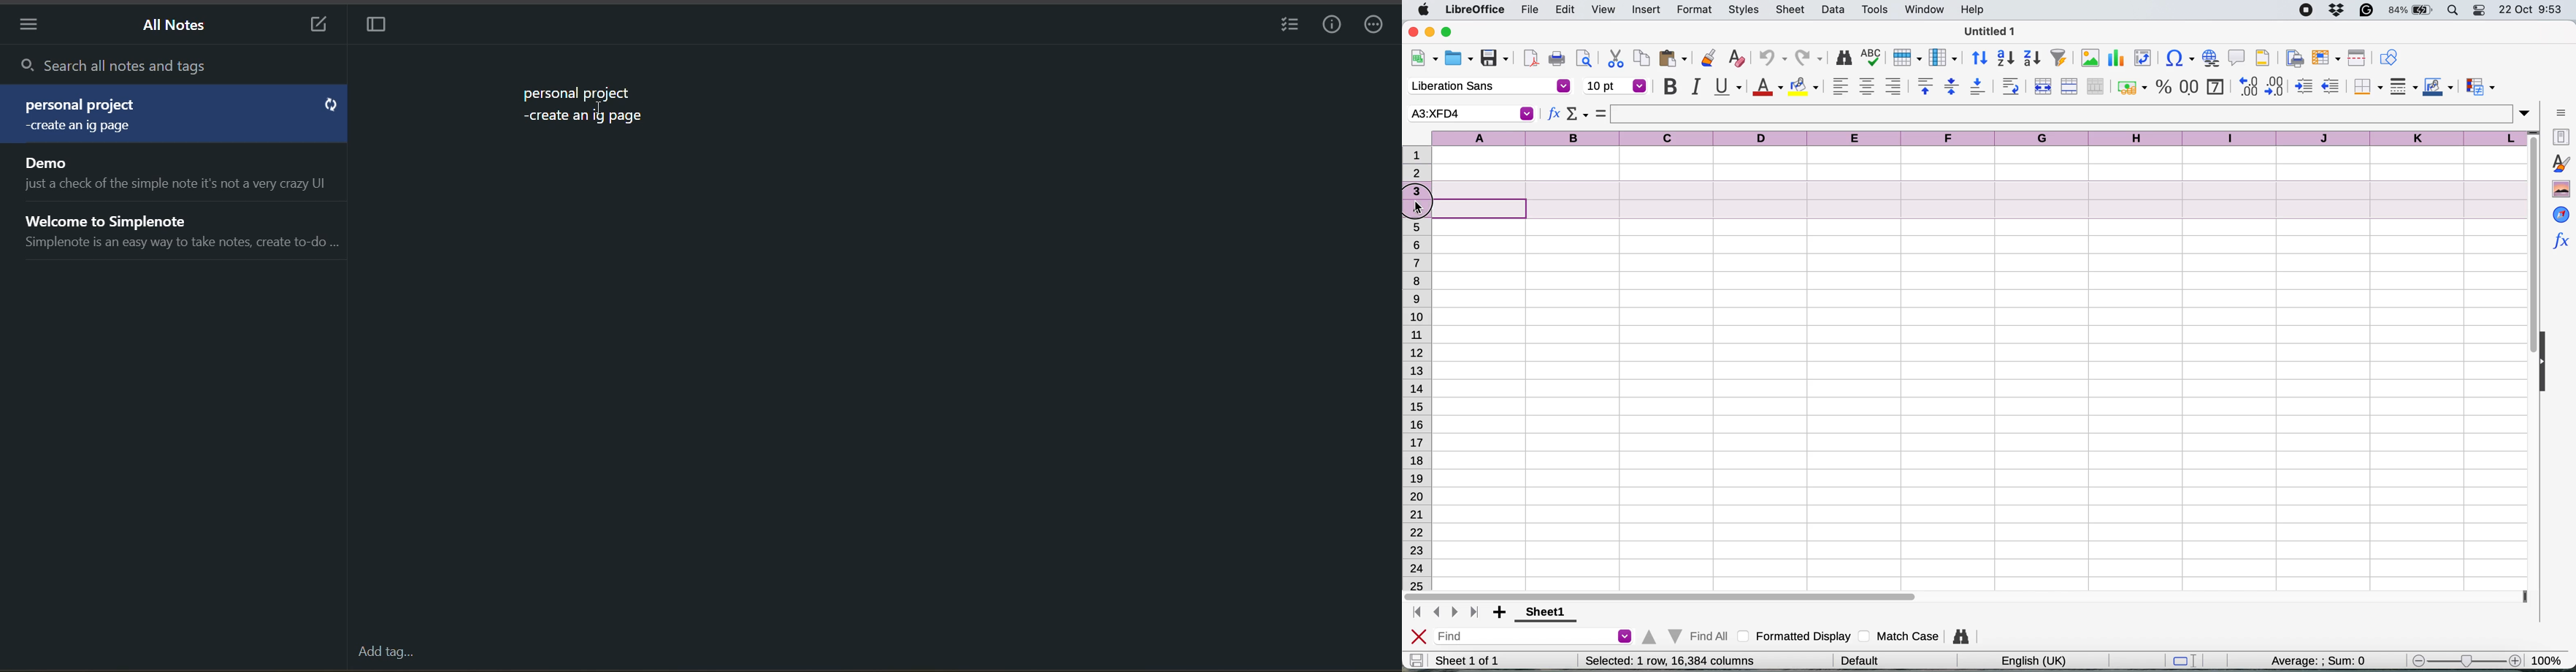  I want to click on center vertically, so click(1951, 86).